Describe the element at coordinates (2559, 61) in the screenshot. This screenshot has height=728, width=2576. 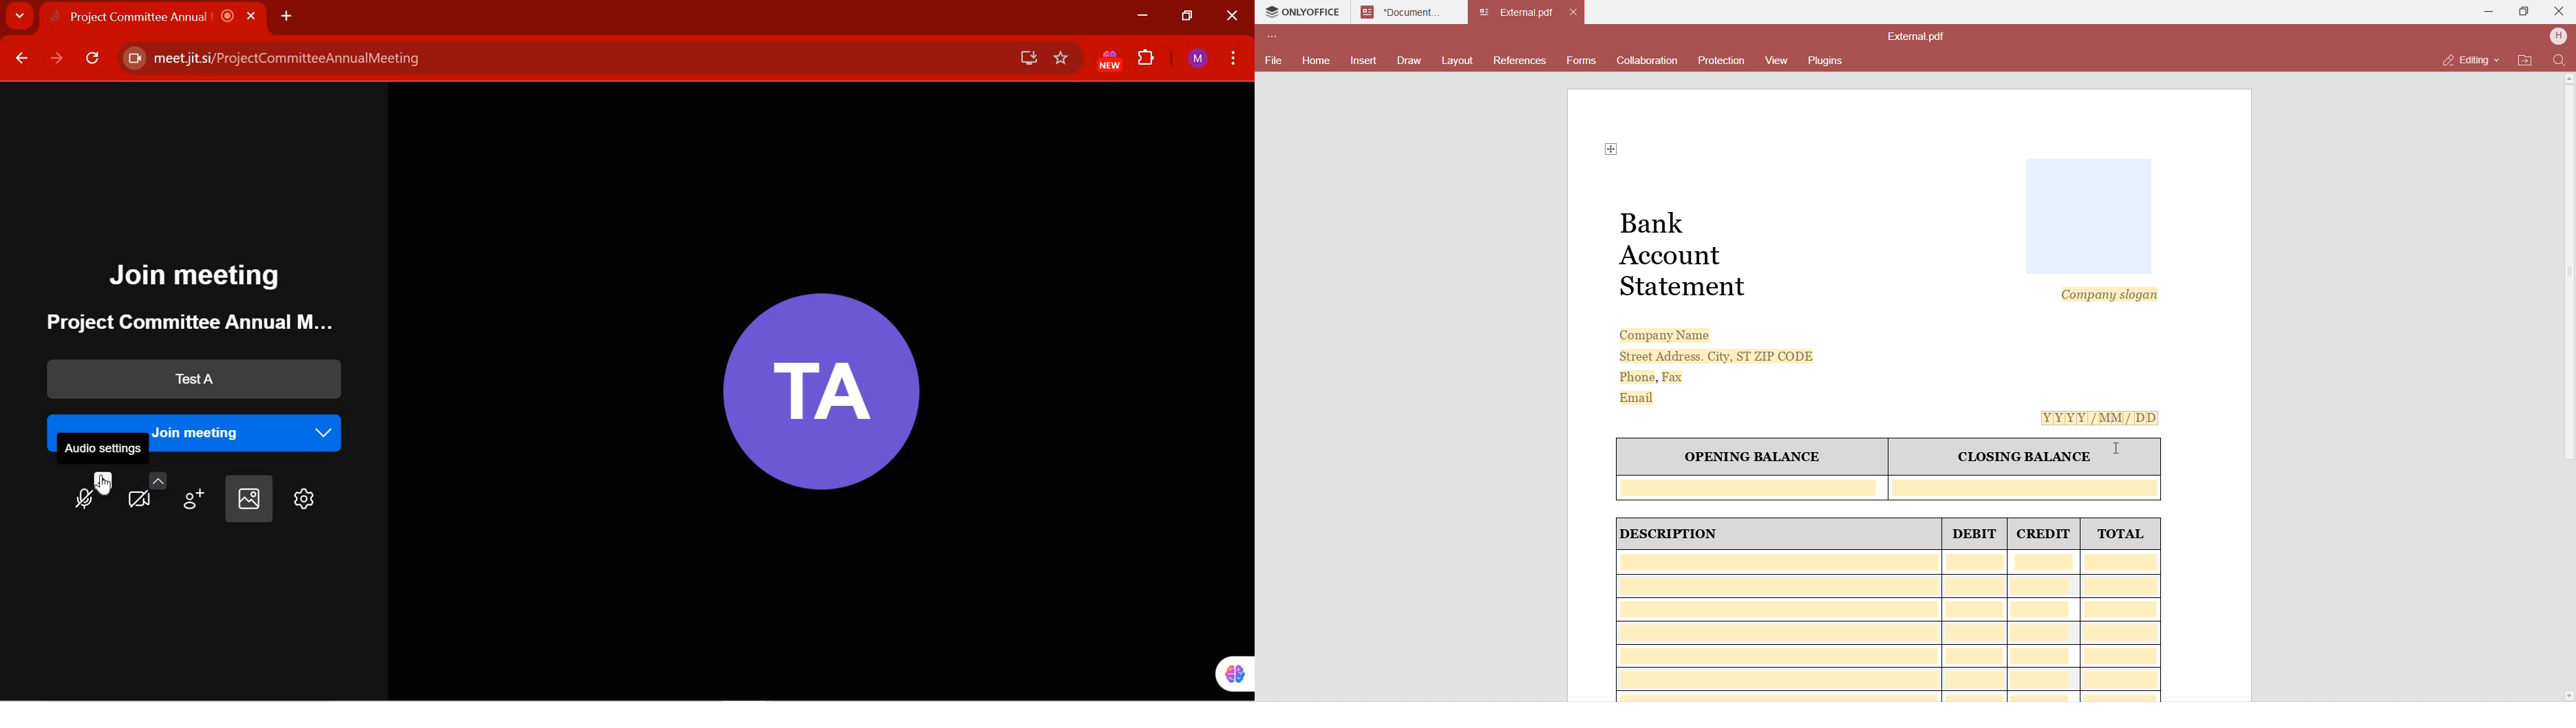
I see `Find` at that location.